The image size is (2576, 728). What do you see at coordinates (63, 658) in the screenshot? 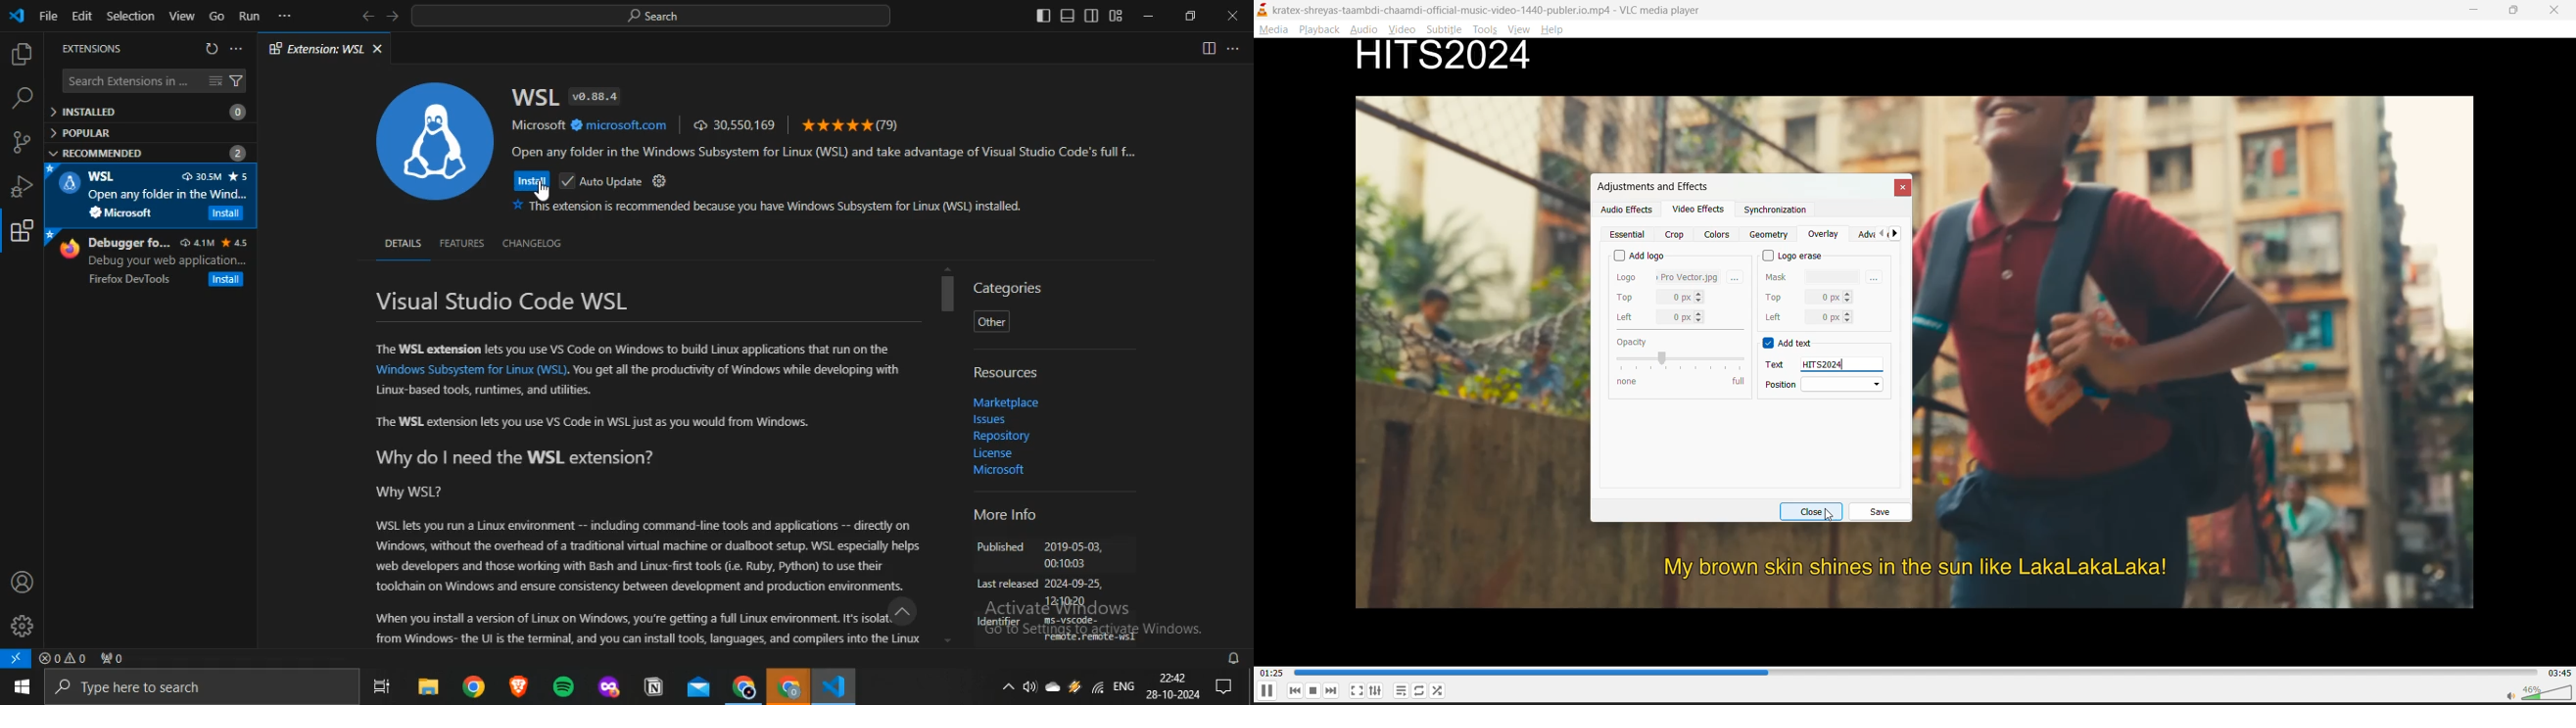
I see `no problems` at bounding box center [63, 658].